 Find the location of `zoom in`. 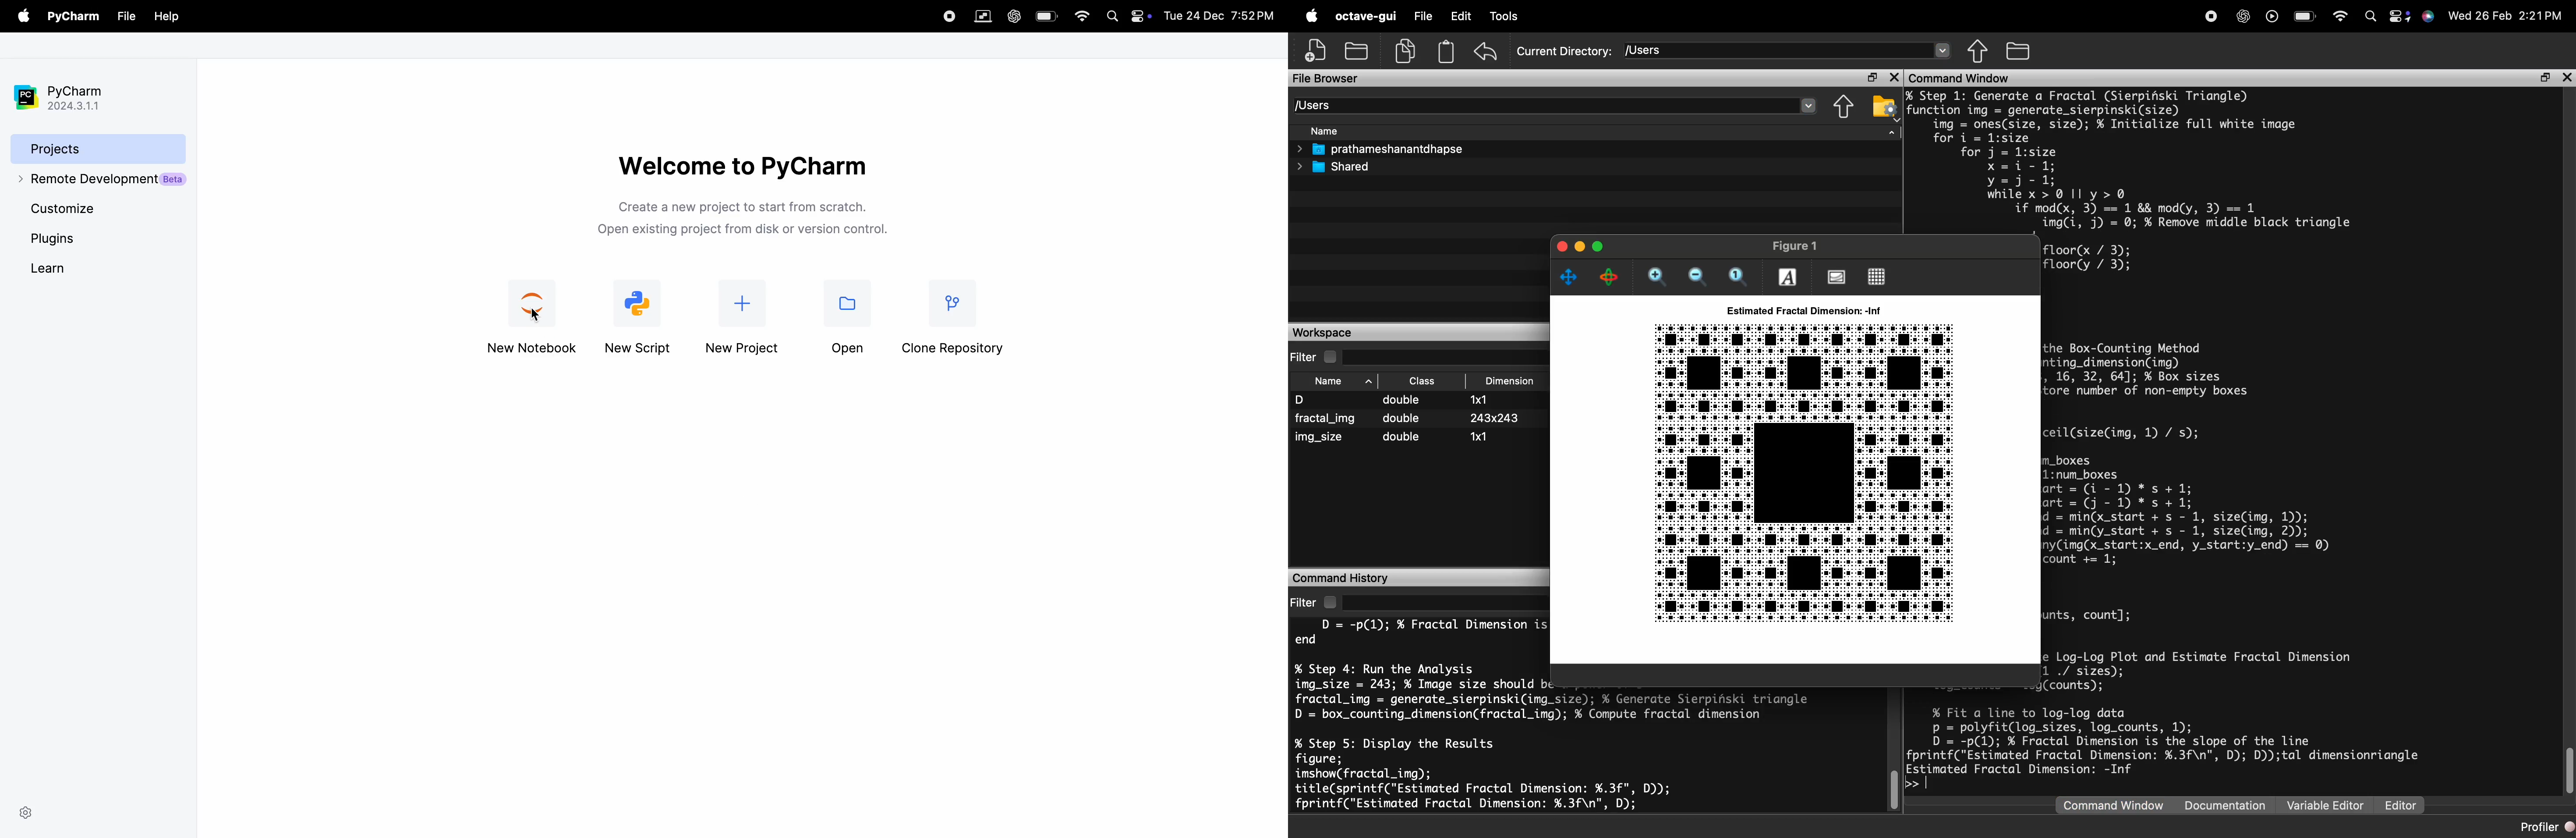

zoom in is located at coordinates (1656, 277).